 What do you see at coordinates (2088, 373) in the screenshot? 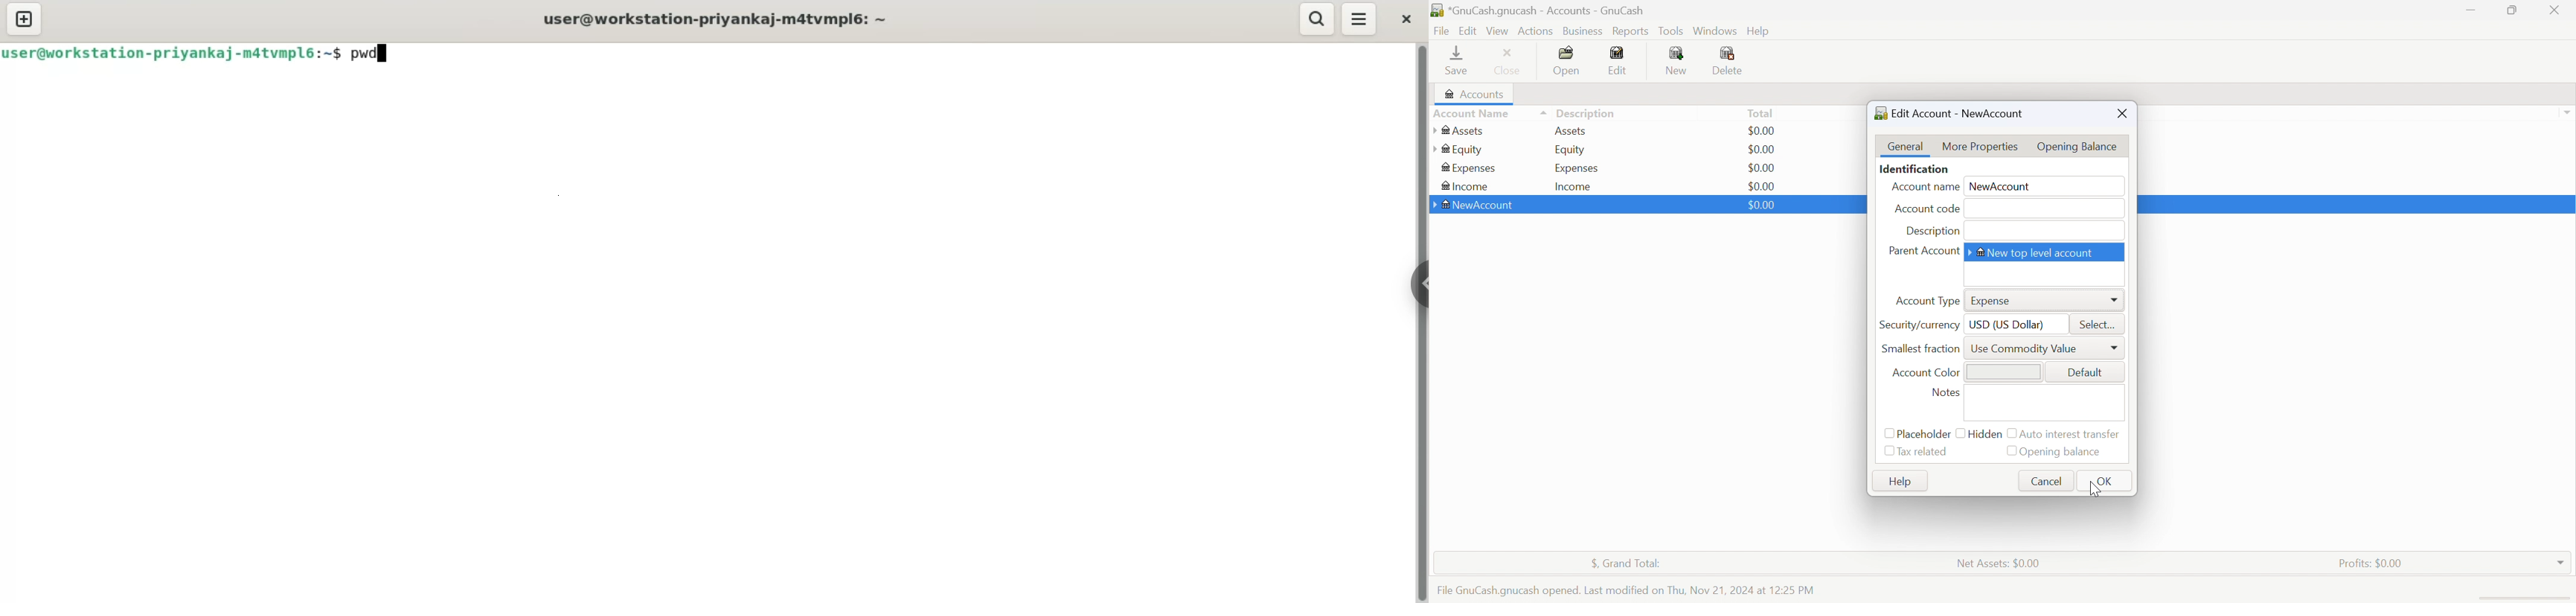
I see `Default` at bounding box center [2088, 373].